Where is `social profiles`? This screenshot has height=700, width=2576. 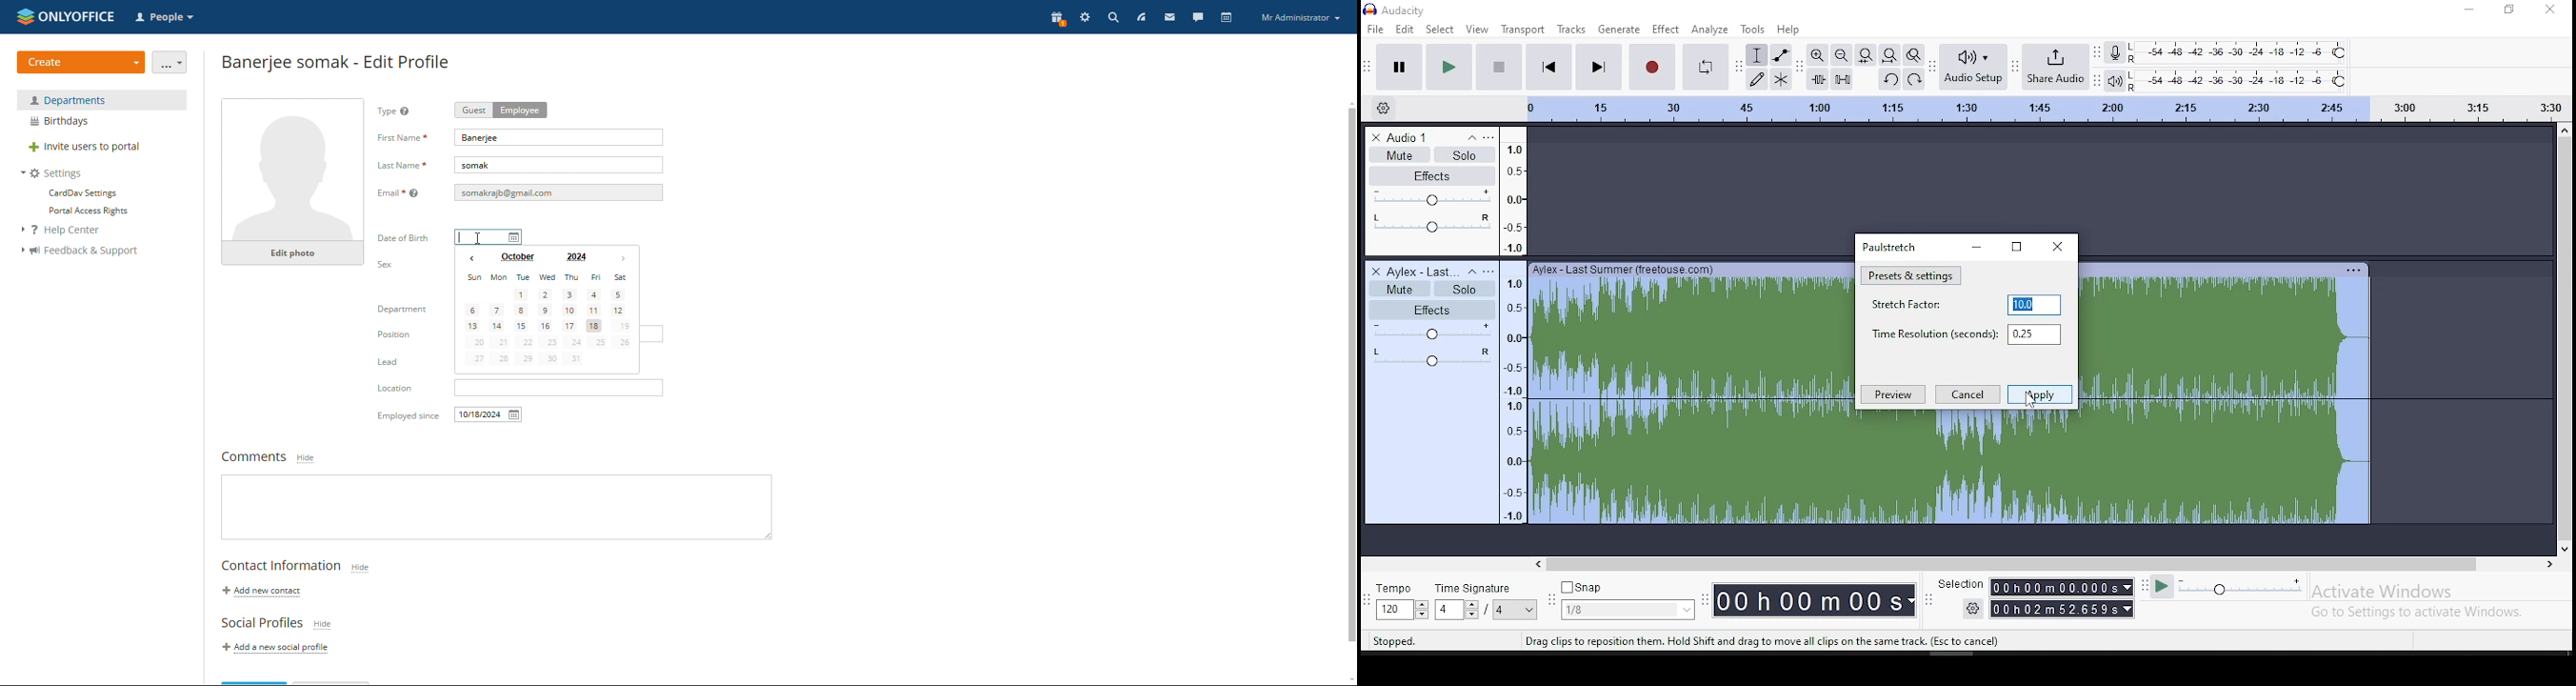 social profiles is located at coordinates (261, 623).